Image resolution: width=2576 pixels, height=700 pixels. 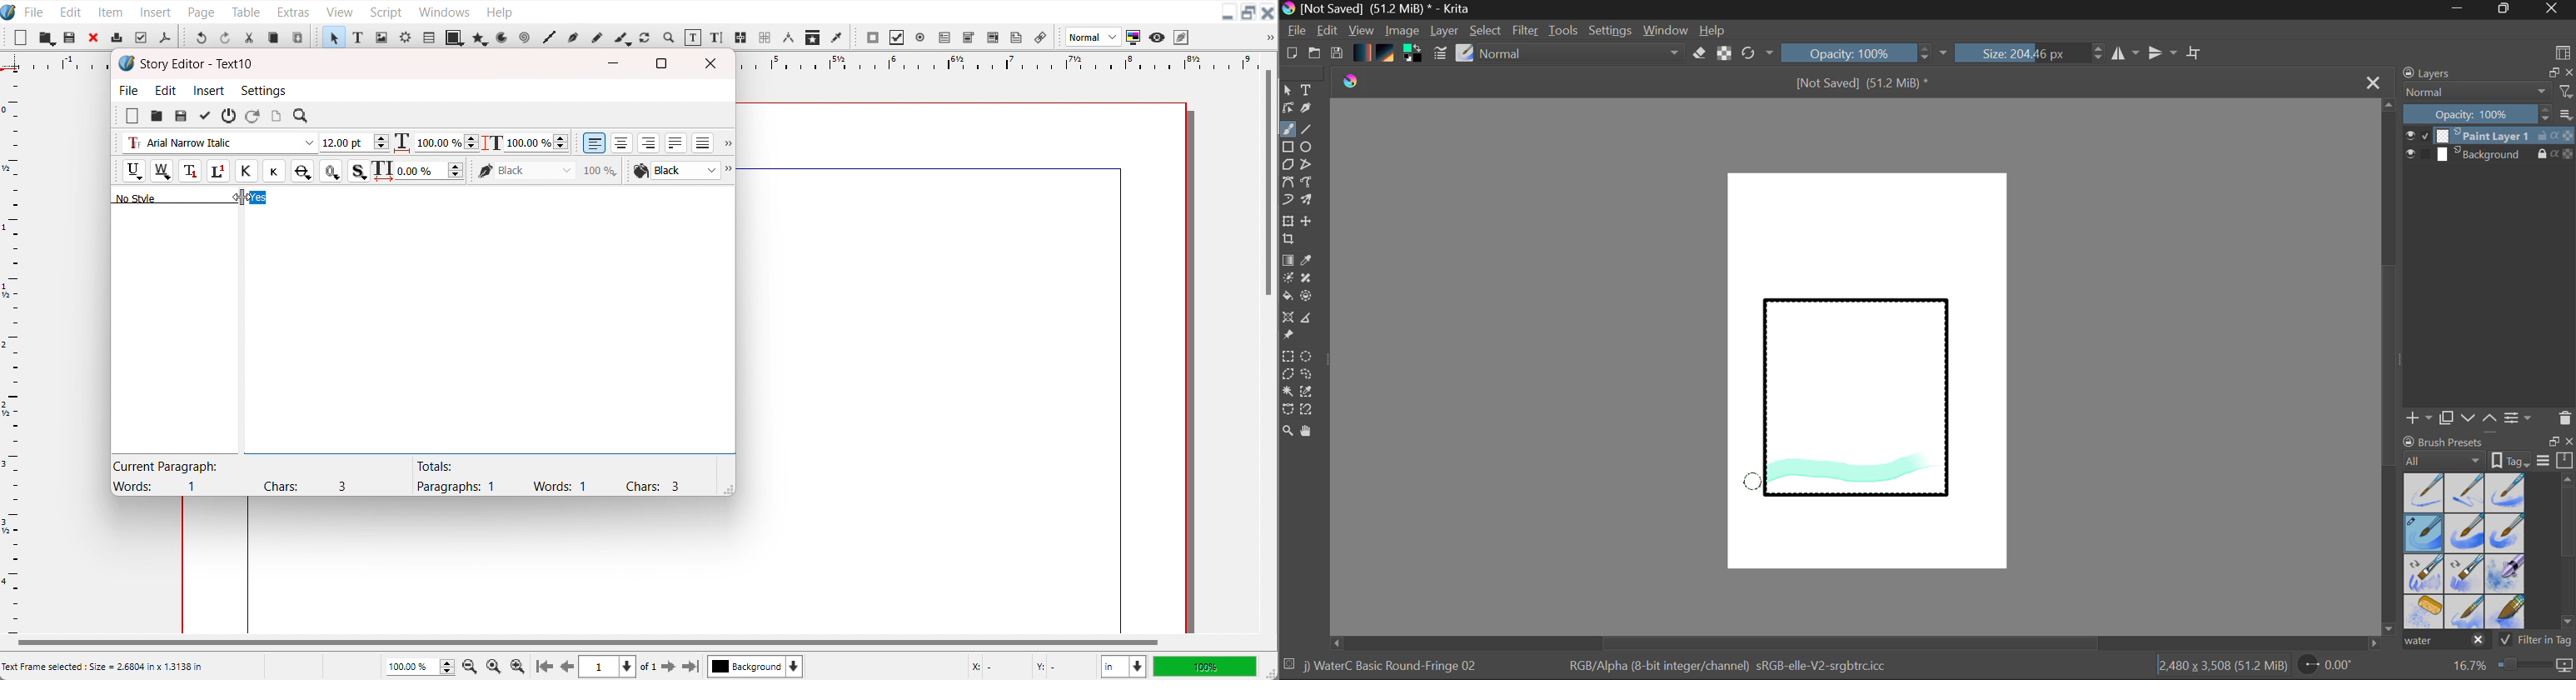 I want to click on Similar Color Selector, so click(x=1310, y=392).